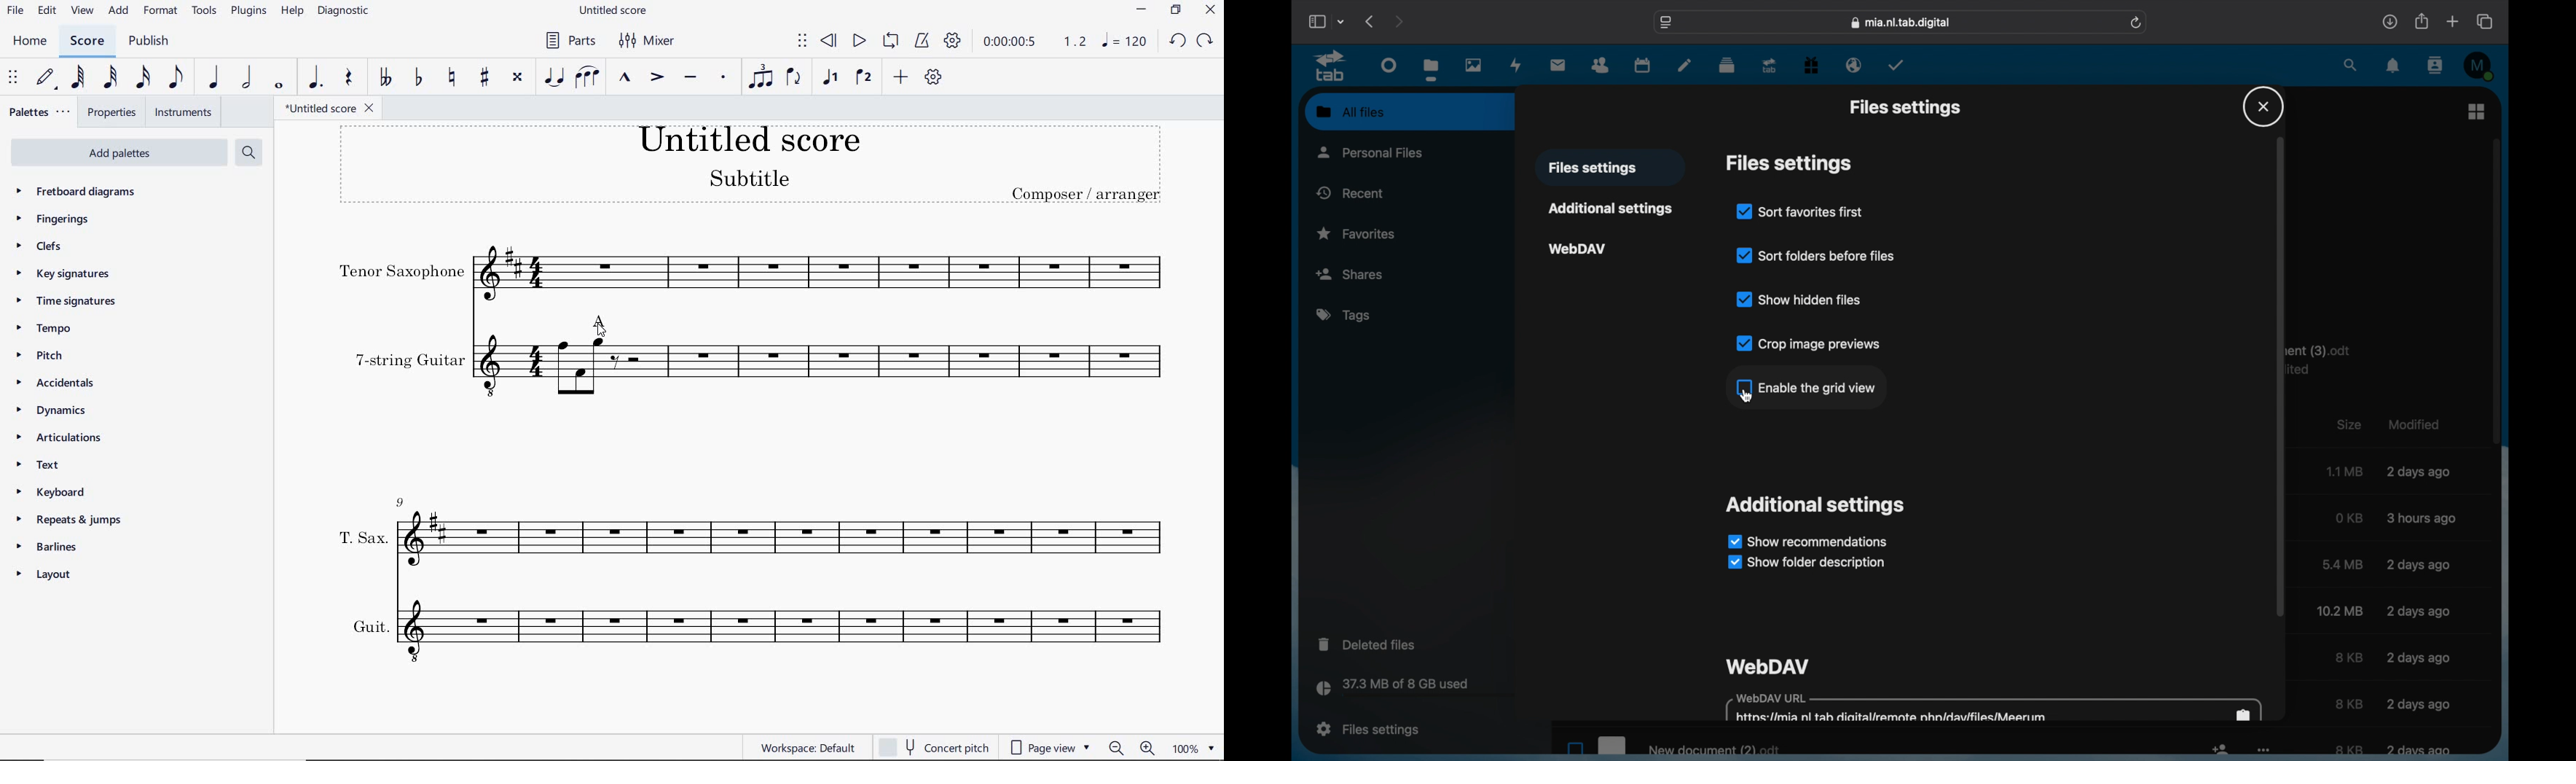  I want to click on HELP, so click(291, 12).